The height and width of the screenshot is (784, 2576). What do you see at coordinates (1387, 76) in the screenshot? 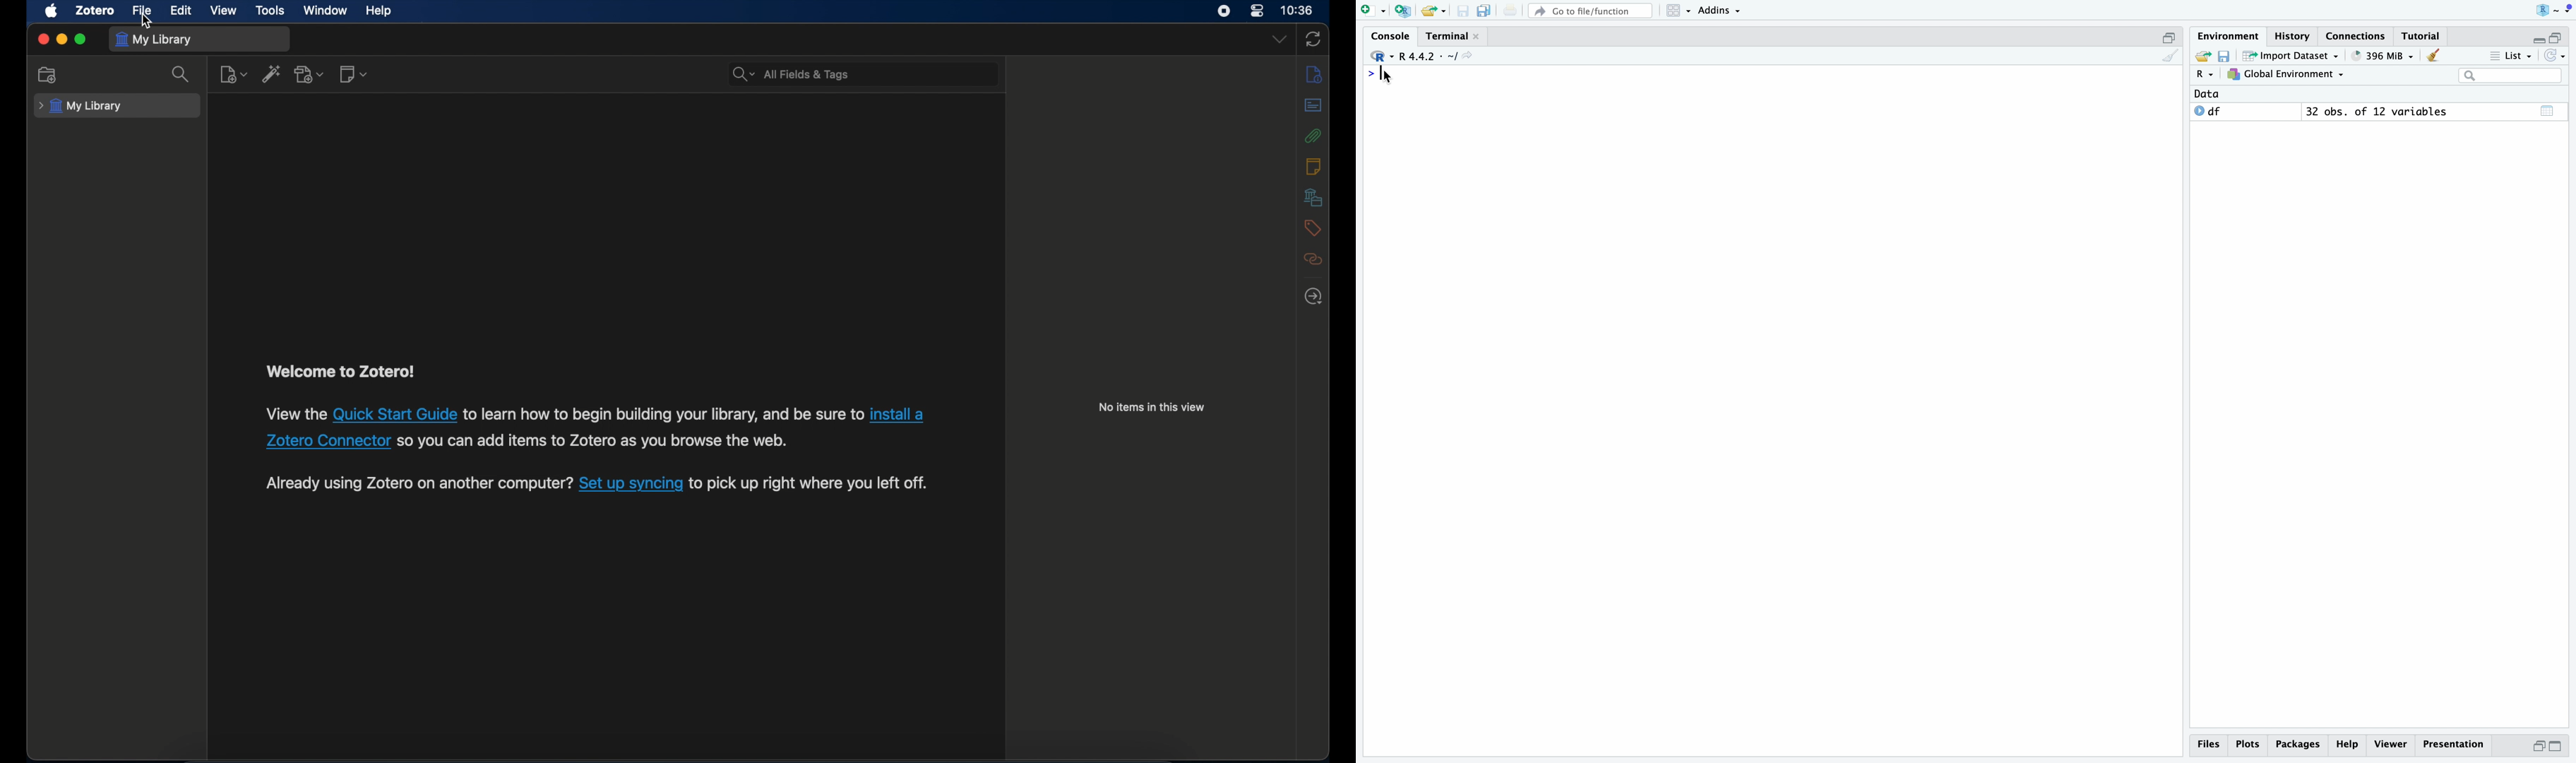
I see `cursor` at bounding box center [1387, 76].